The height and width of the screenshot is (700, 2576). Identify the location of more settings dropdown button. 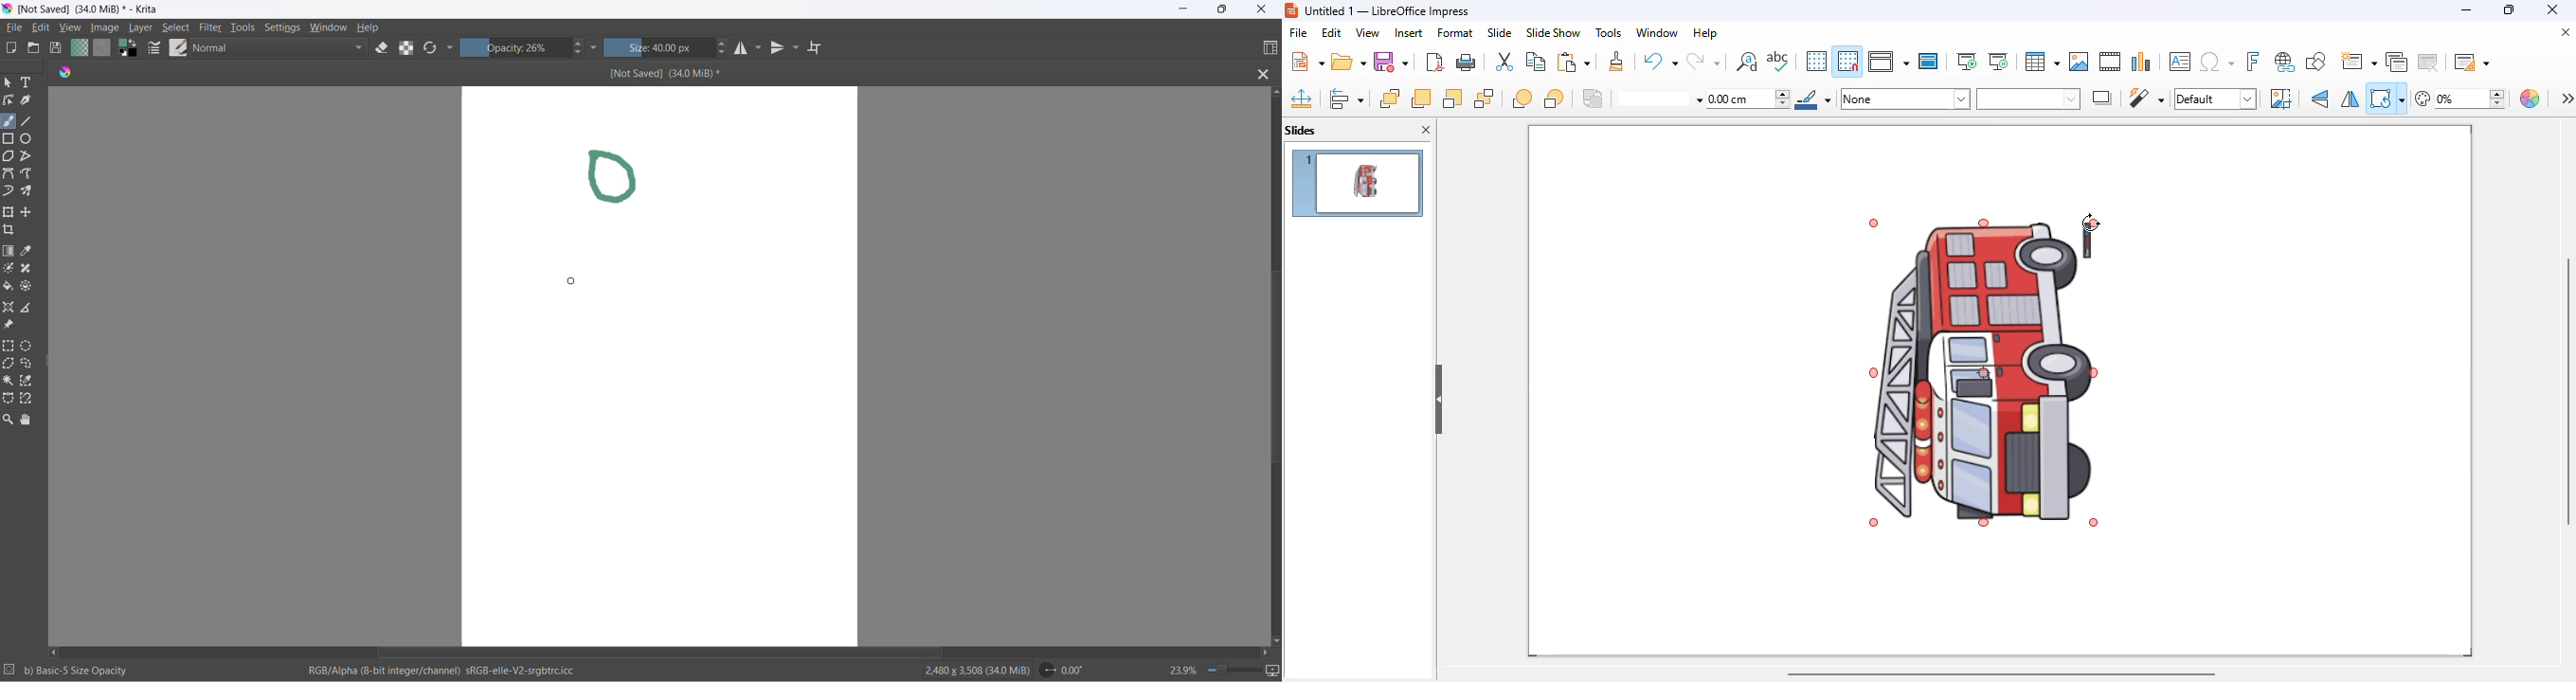
(452, 50).